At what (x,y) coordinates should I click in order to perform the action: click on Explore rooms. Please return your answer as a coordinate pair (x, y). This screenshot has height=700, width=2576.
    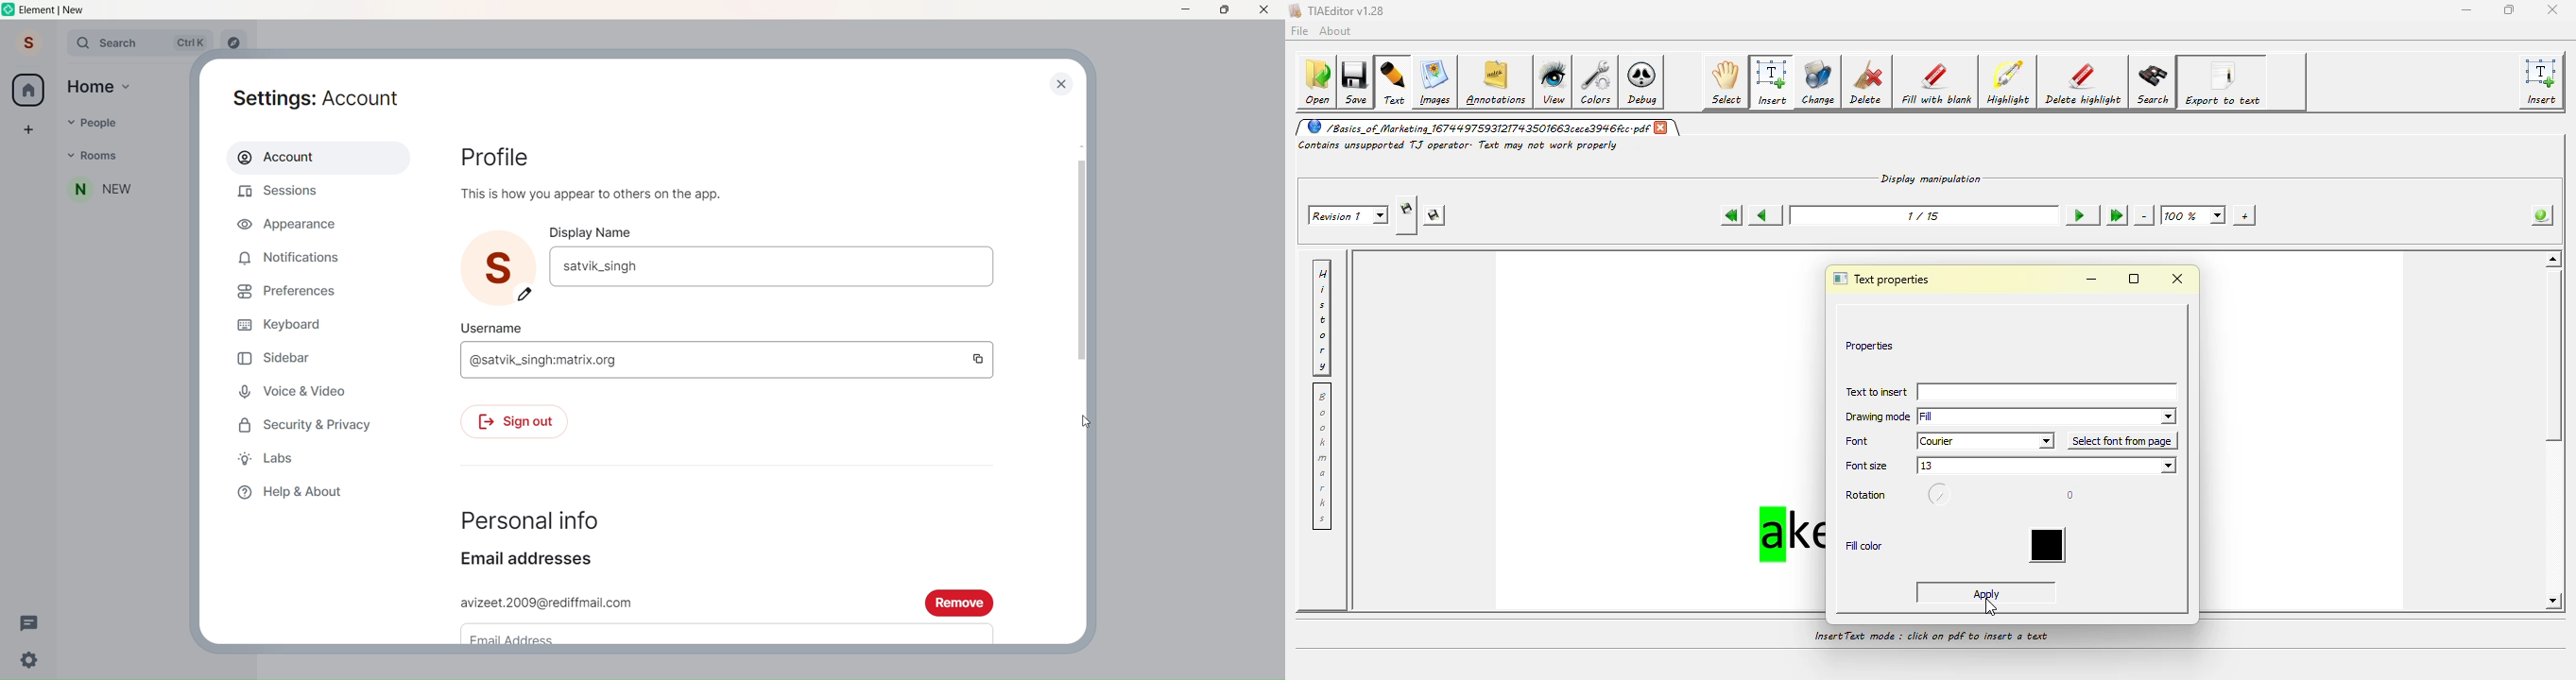
    Looking at the image, I should click on (234, 44).